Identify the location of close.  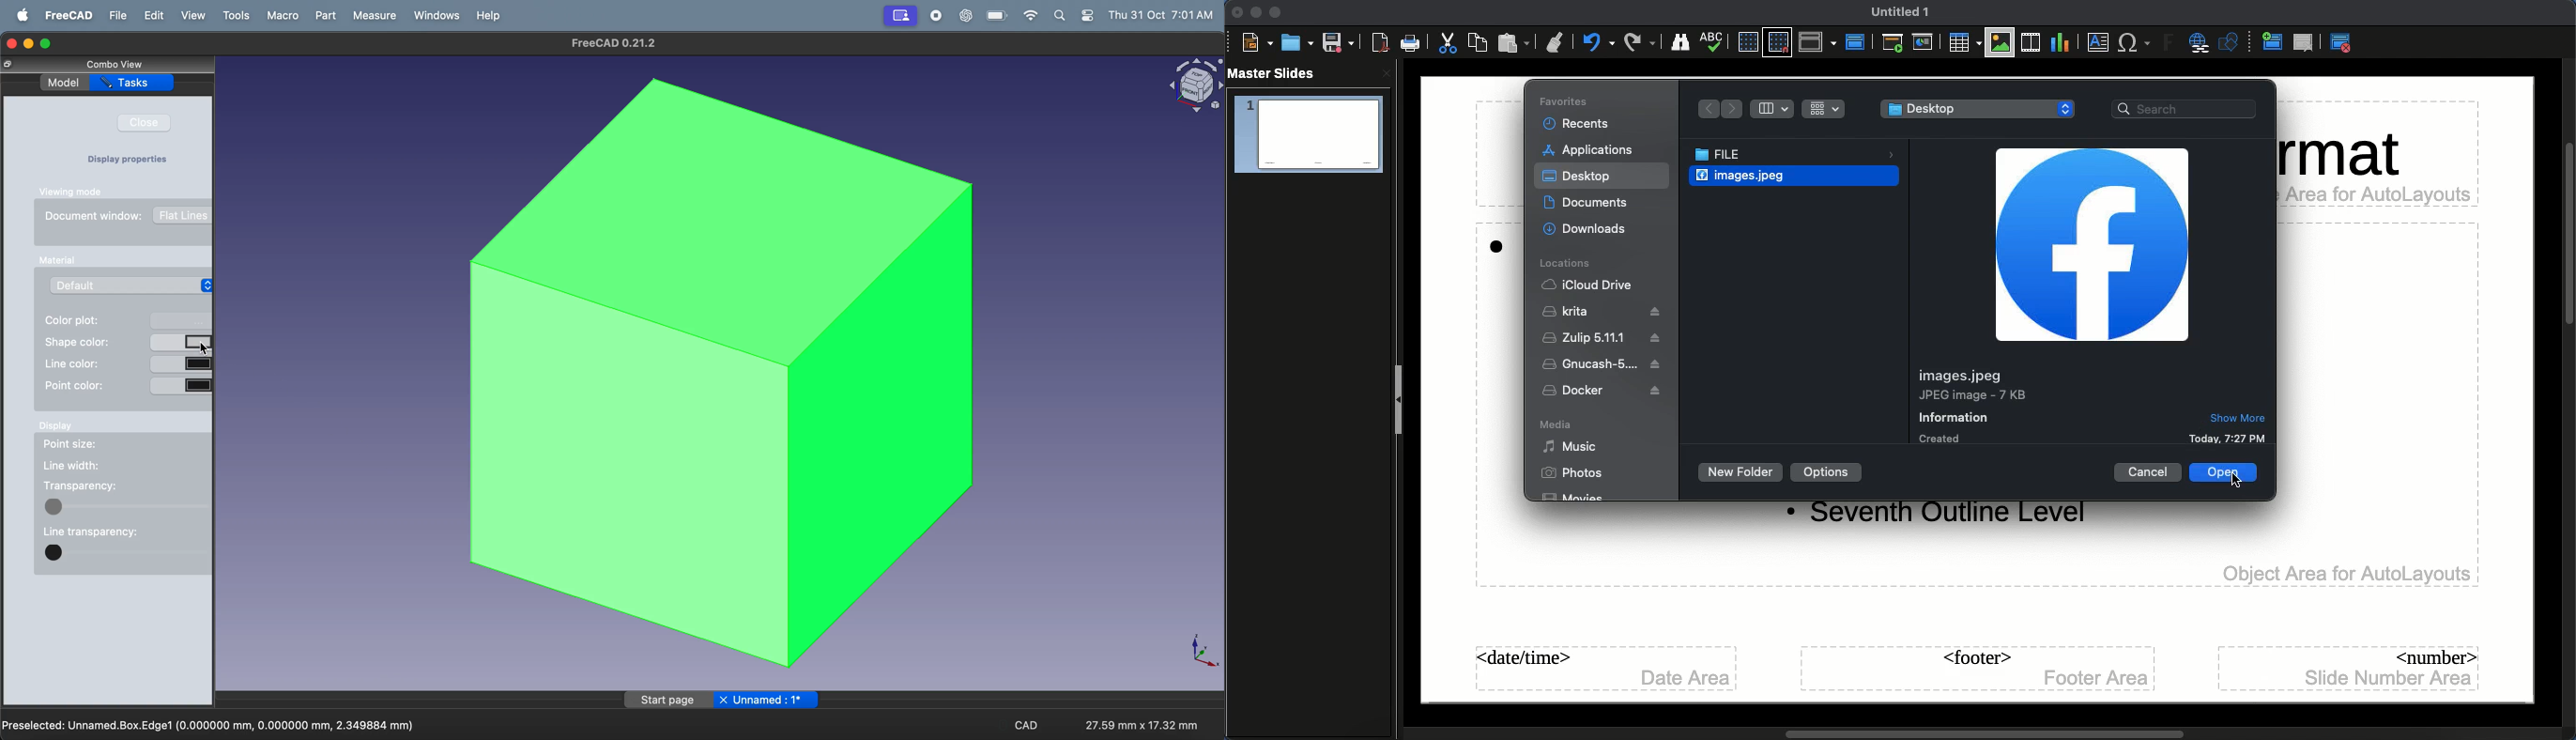
(149, 123).